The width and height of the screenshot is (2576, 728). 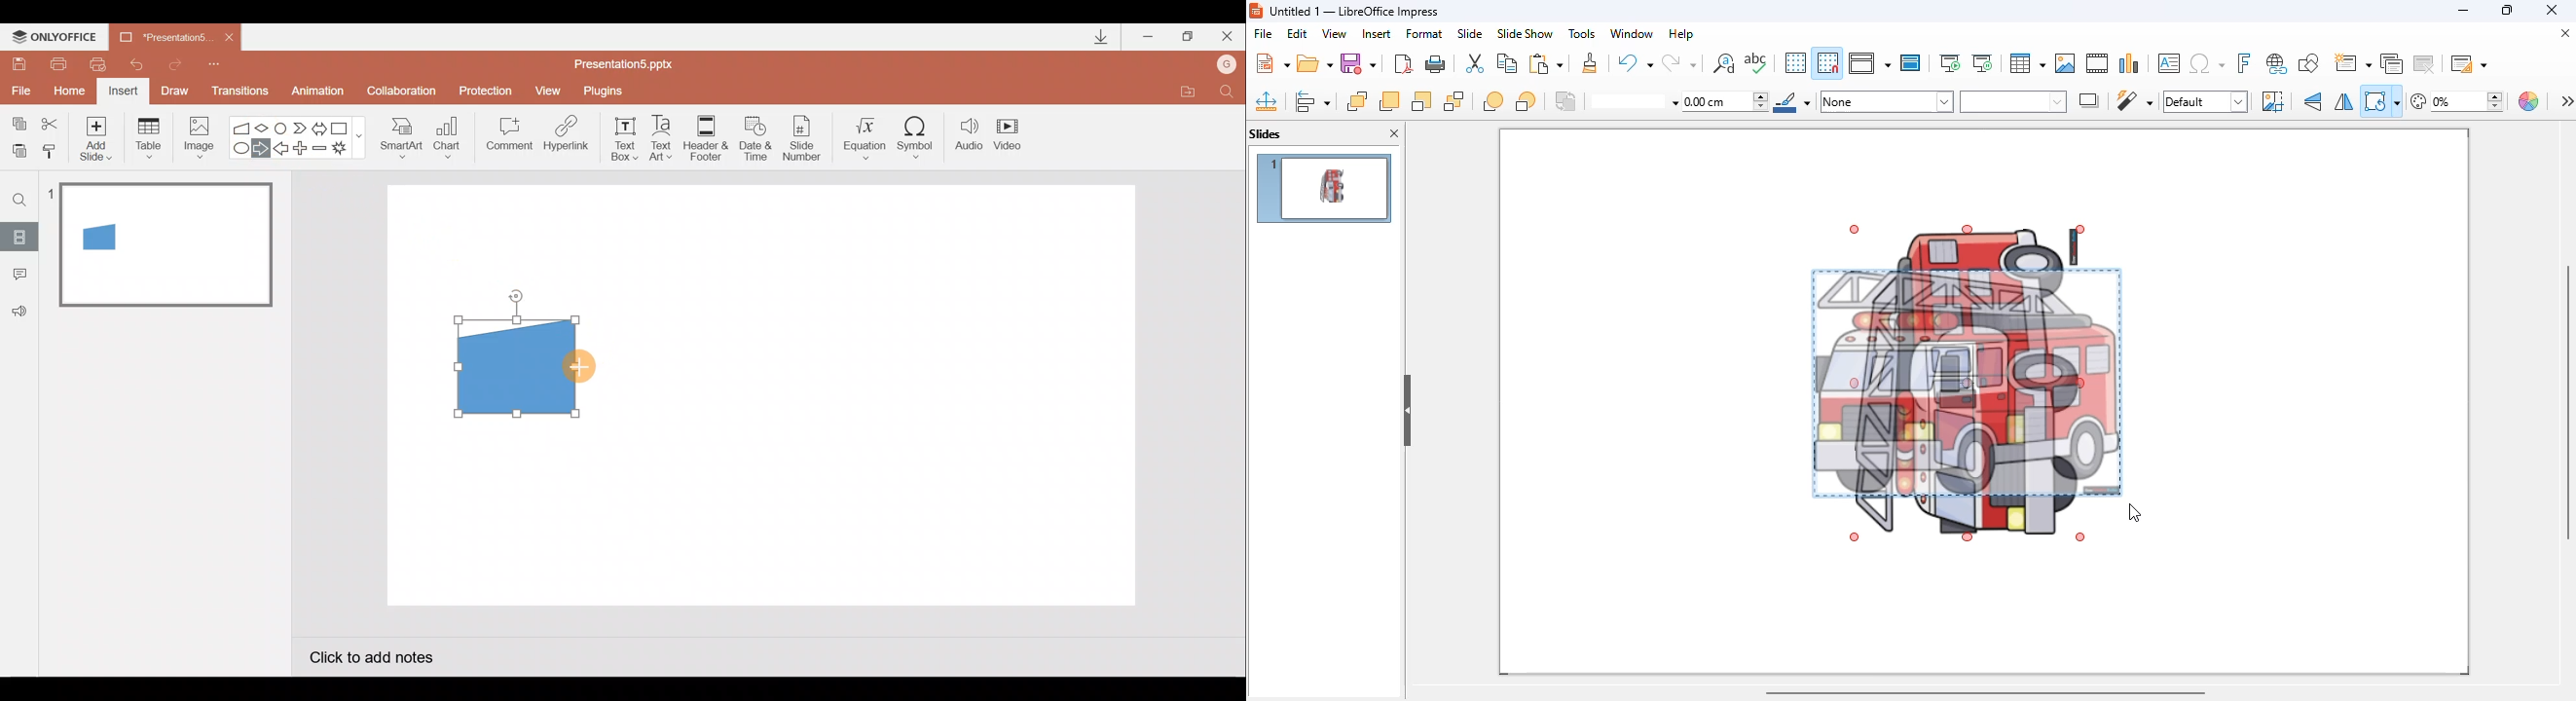 I want to click on hide, so click(x=1407, y=411).